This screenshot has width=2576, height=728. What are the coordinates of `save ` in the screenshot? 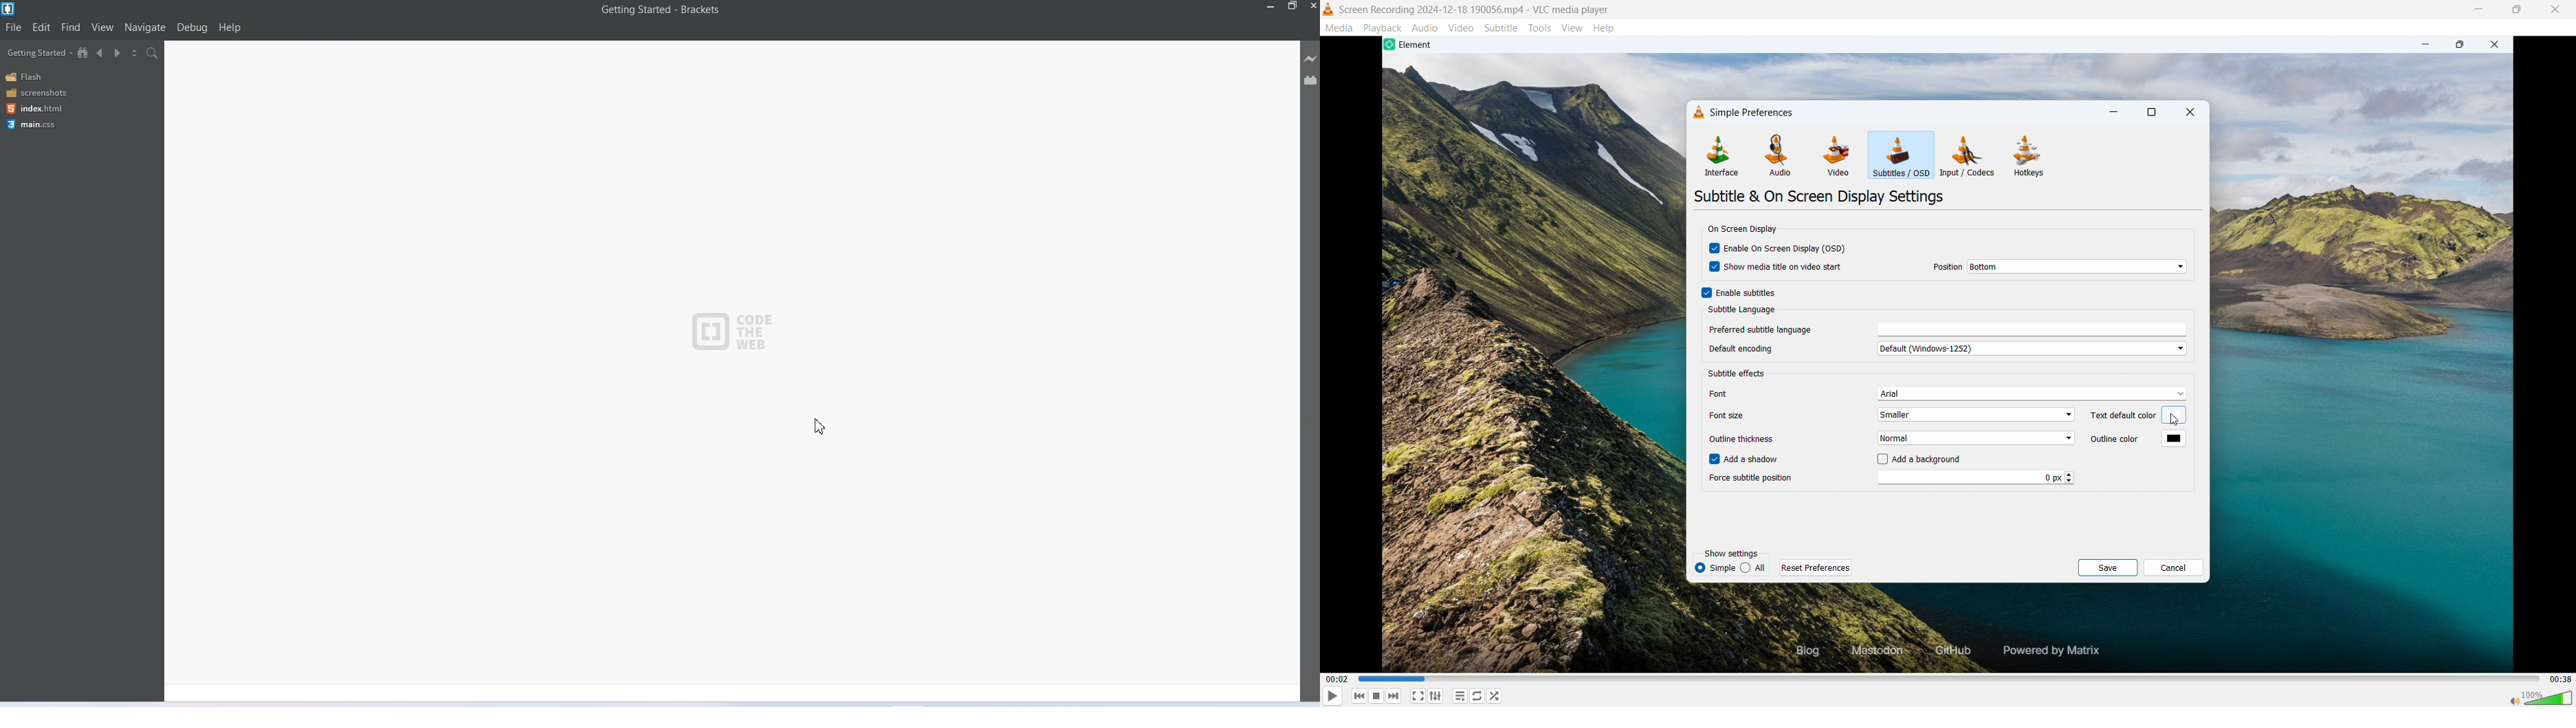 It's located at (2107, 568).